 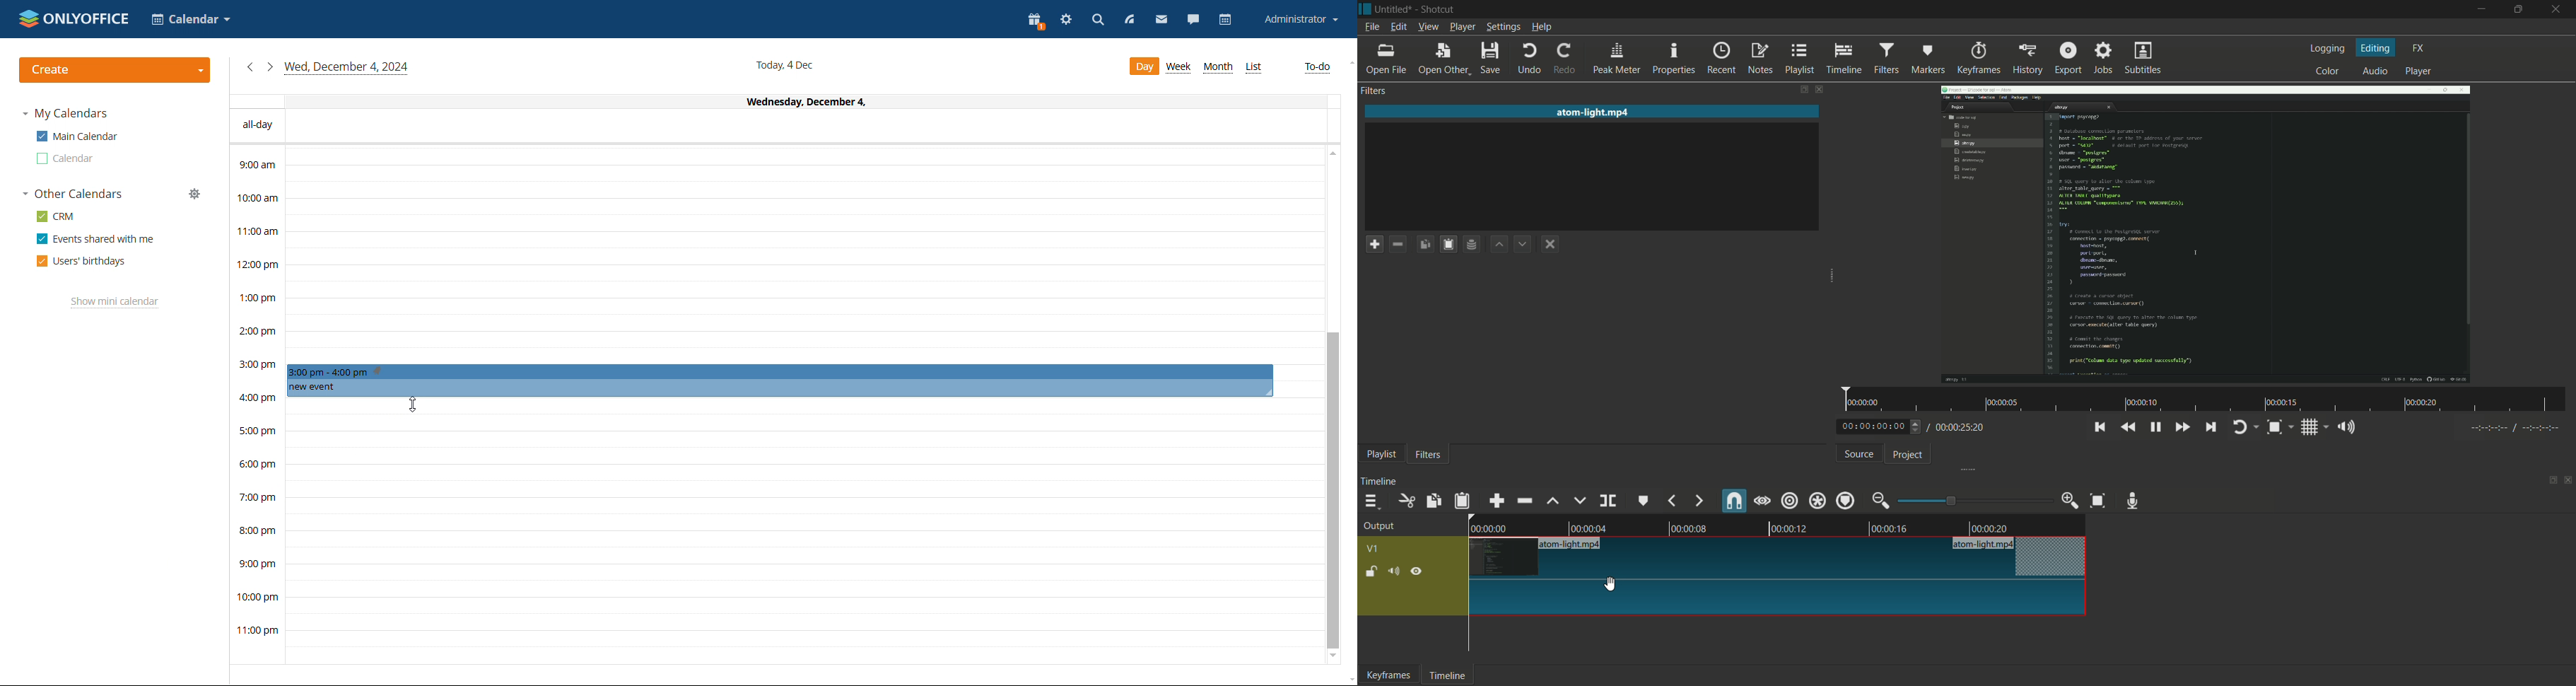 I want to click on skip to the previous point, so click(x=2099, y=427).